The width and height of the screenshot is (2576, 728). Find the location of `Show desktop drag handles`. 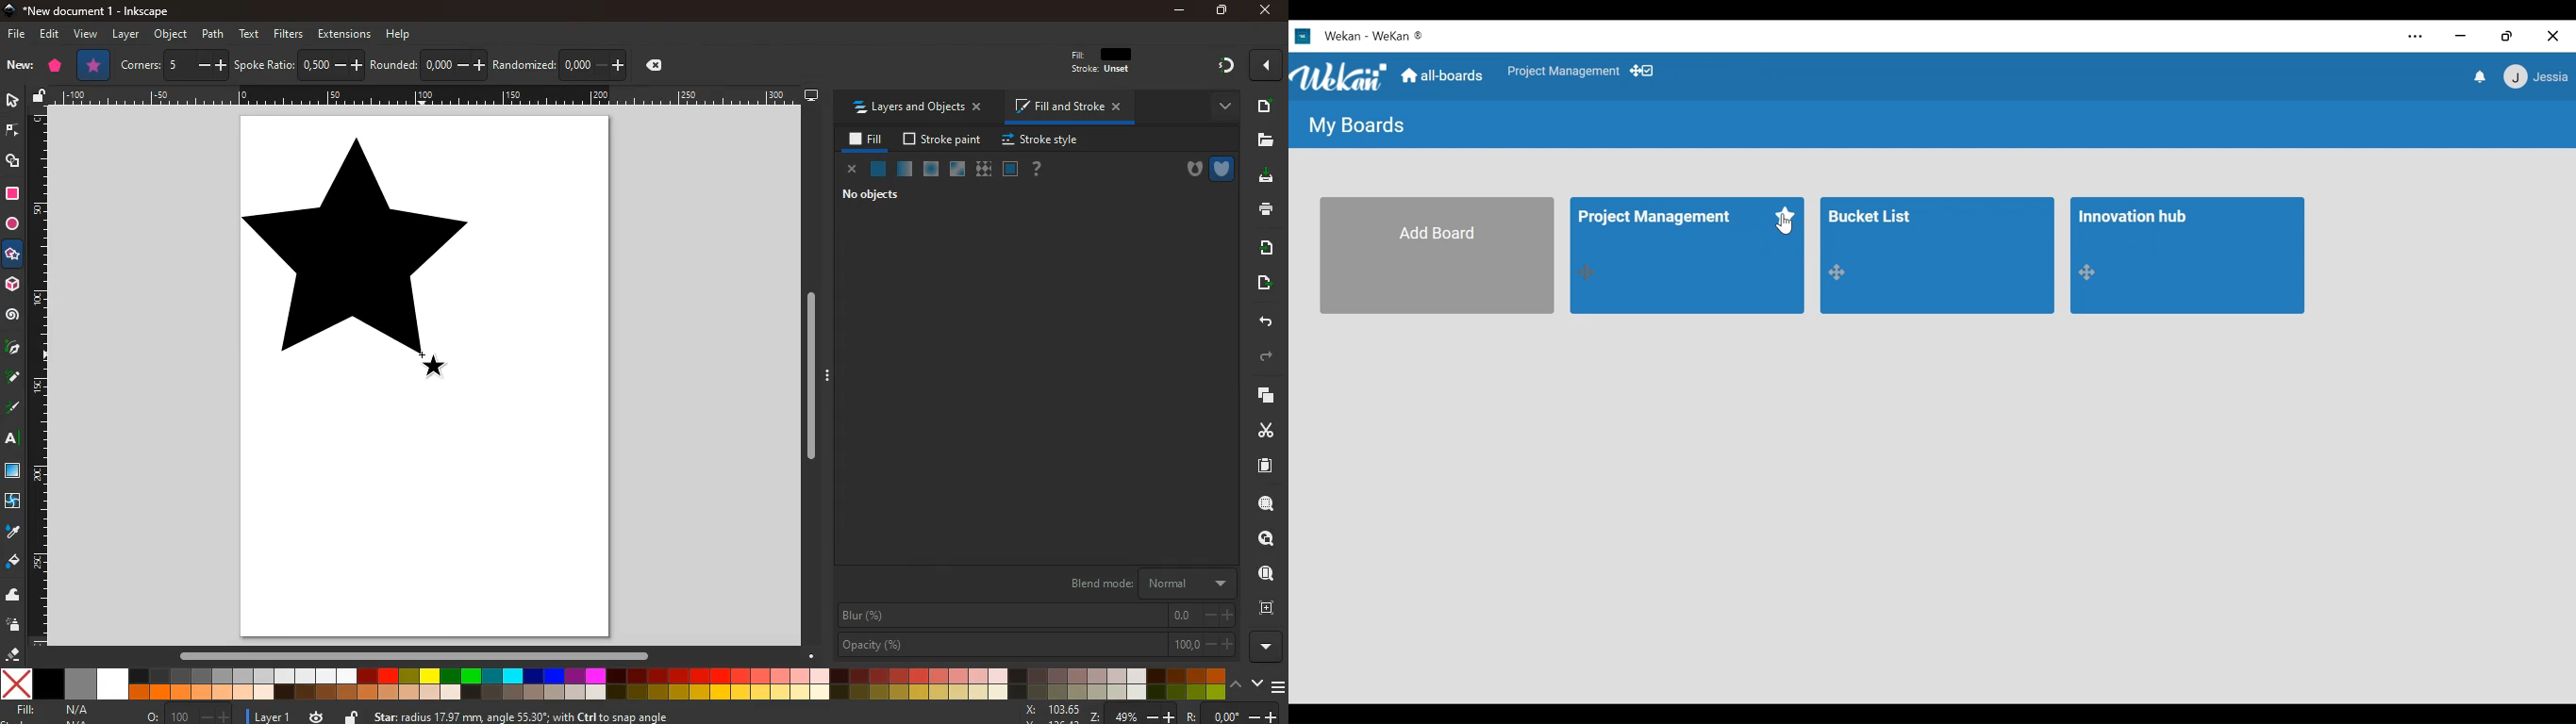

Show desktop drag handles is located at coordinates (1645, 71).